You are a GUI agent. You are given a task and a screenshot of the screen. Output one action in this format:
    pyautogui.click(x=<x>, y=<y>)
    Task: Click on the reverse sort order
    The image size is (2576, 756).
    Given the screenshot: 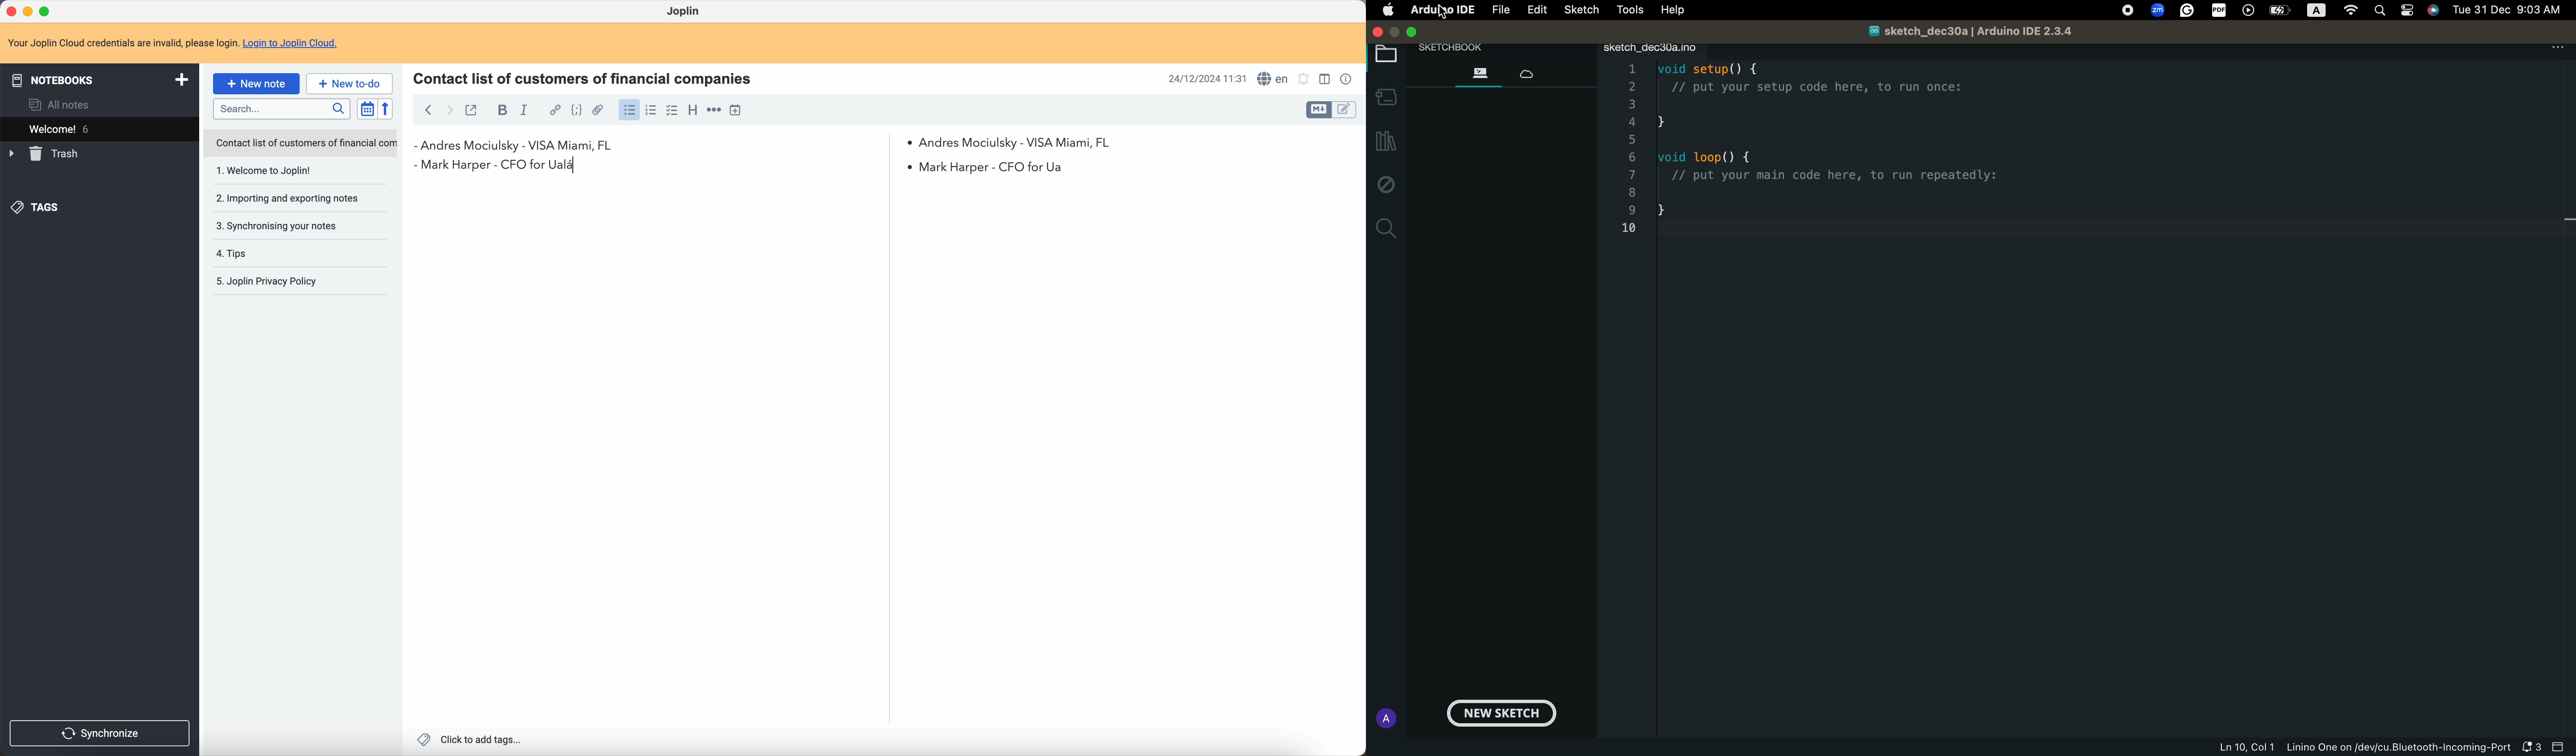 What is the action you would take?
    pyautogui.click(x=385, y=109)
    